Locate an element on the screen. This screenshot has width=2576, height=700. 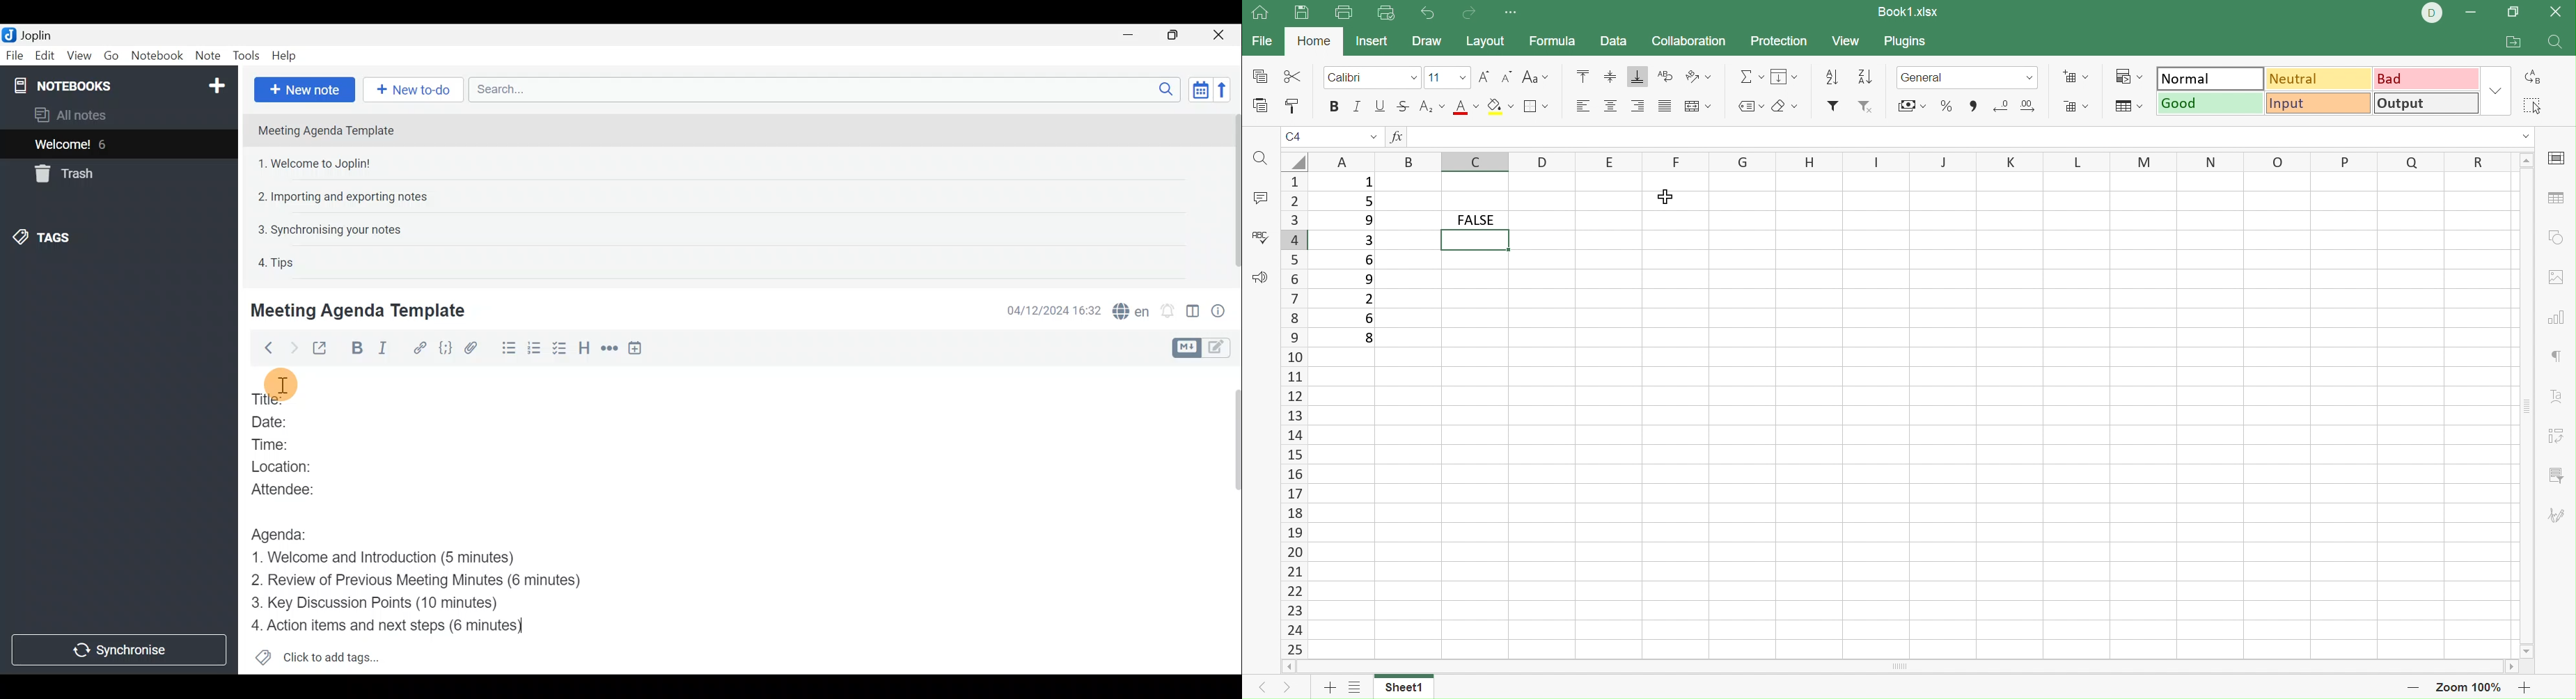
1. Welcome and Introduction (5 minutes) is located at coordinates (406, 559).